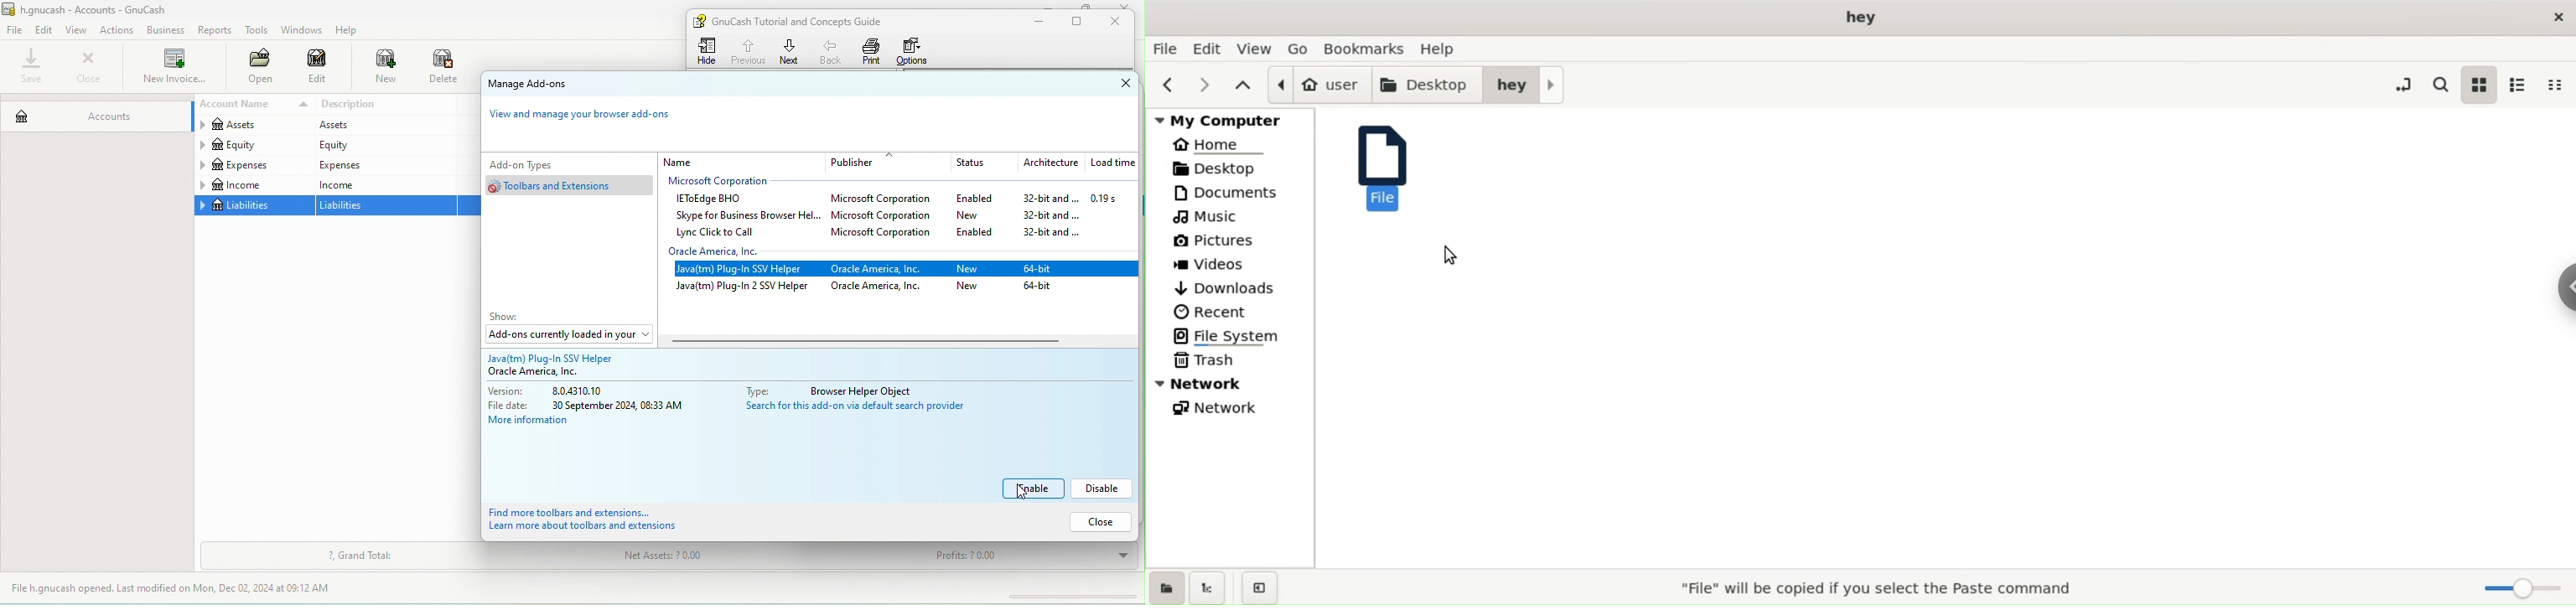  I want to click on ietoedge bho, so click(713, 199).